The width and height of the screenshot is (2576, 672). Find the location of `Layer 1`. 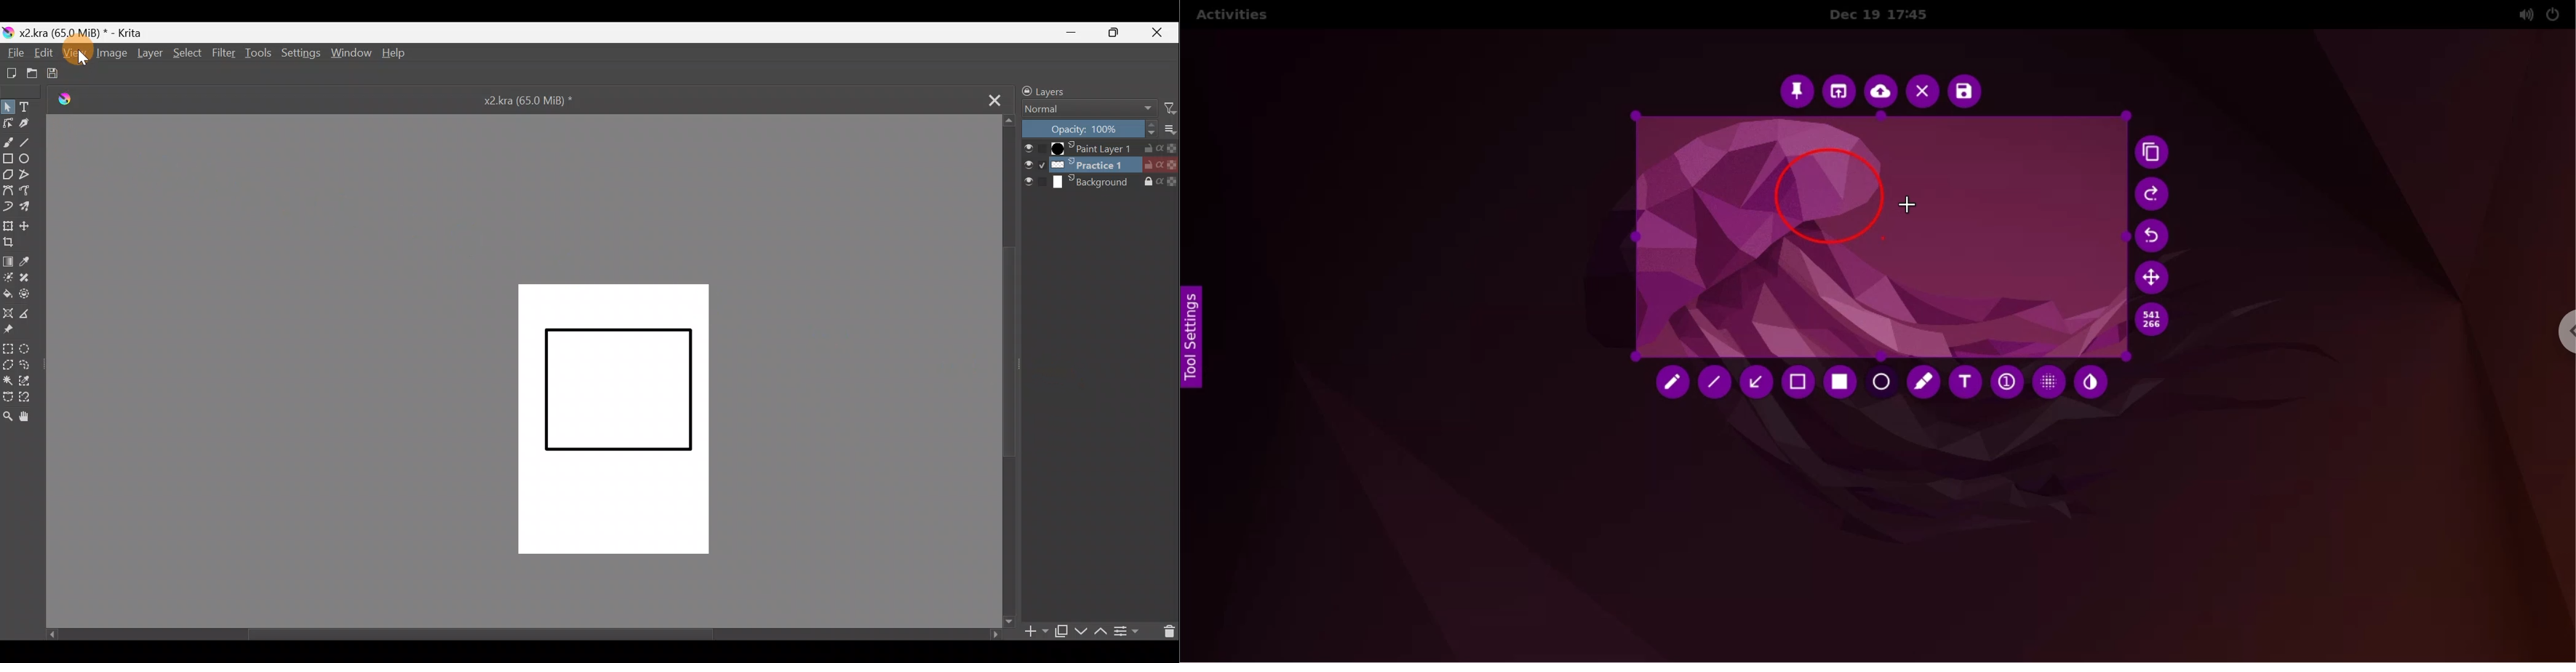

Layer 1 is located at coordinates (1100, 149).